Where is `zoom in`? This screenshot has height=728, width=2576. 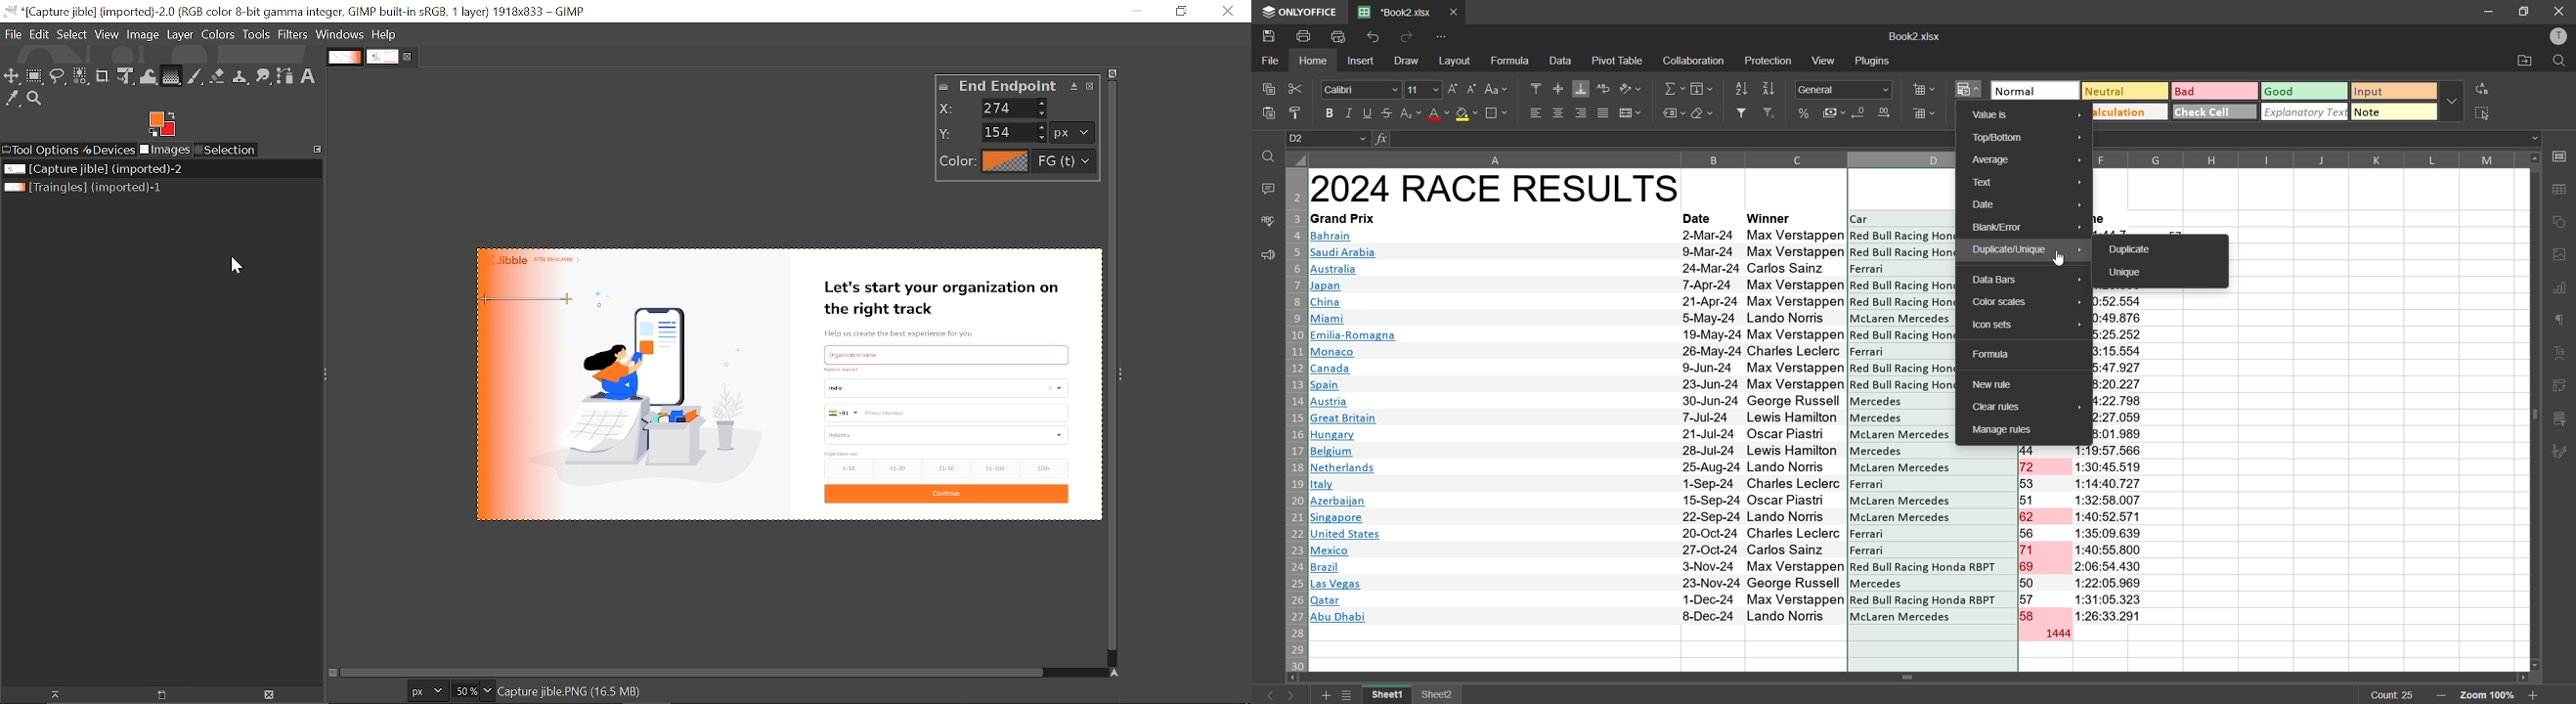
zoom in is located at coordinates (2440, 696).